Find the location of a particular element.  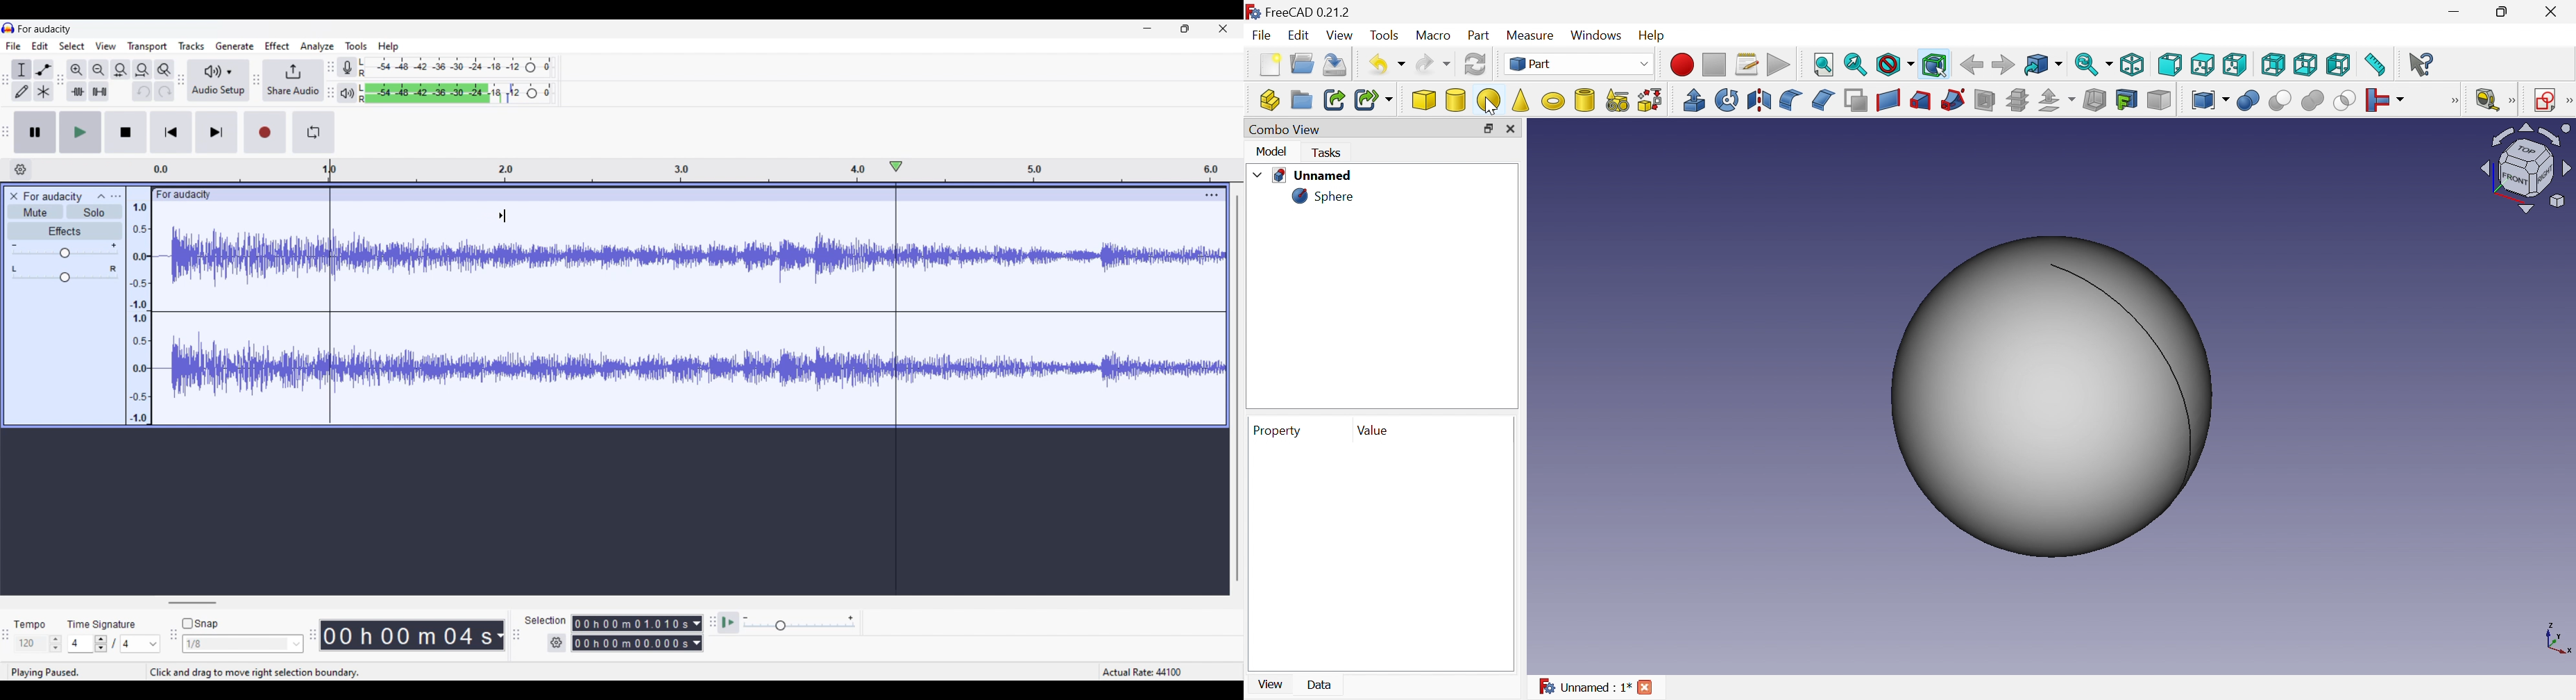

Minimize is located at coordinates (1148, 28).